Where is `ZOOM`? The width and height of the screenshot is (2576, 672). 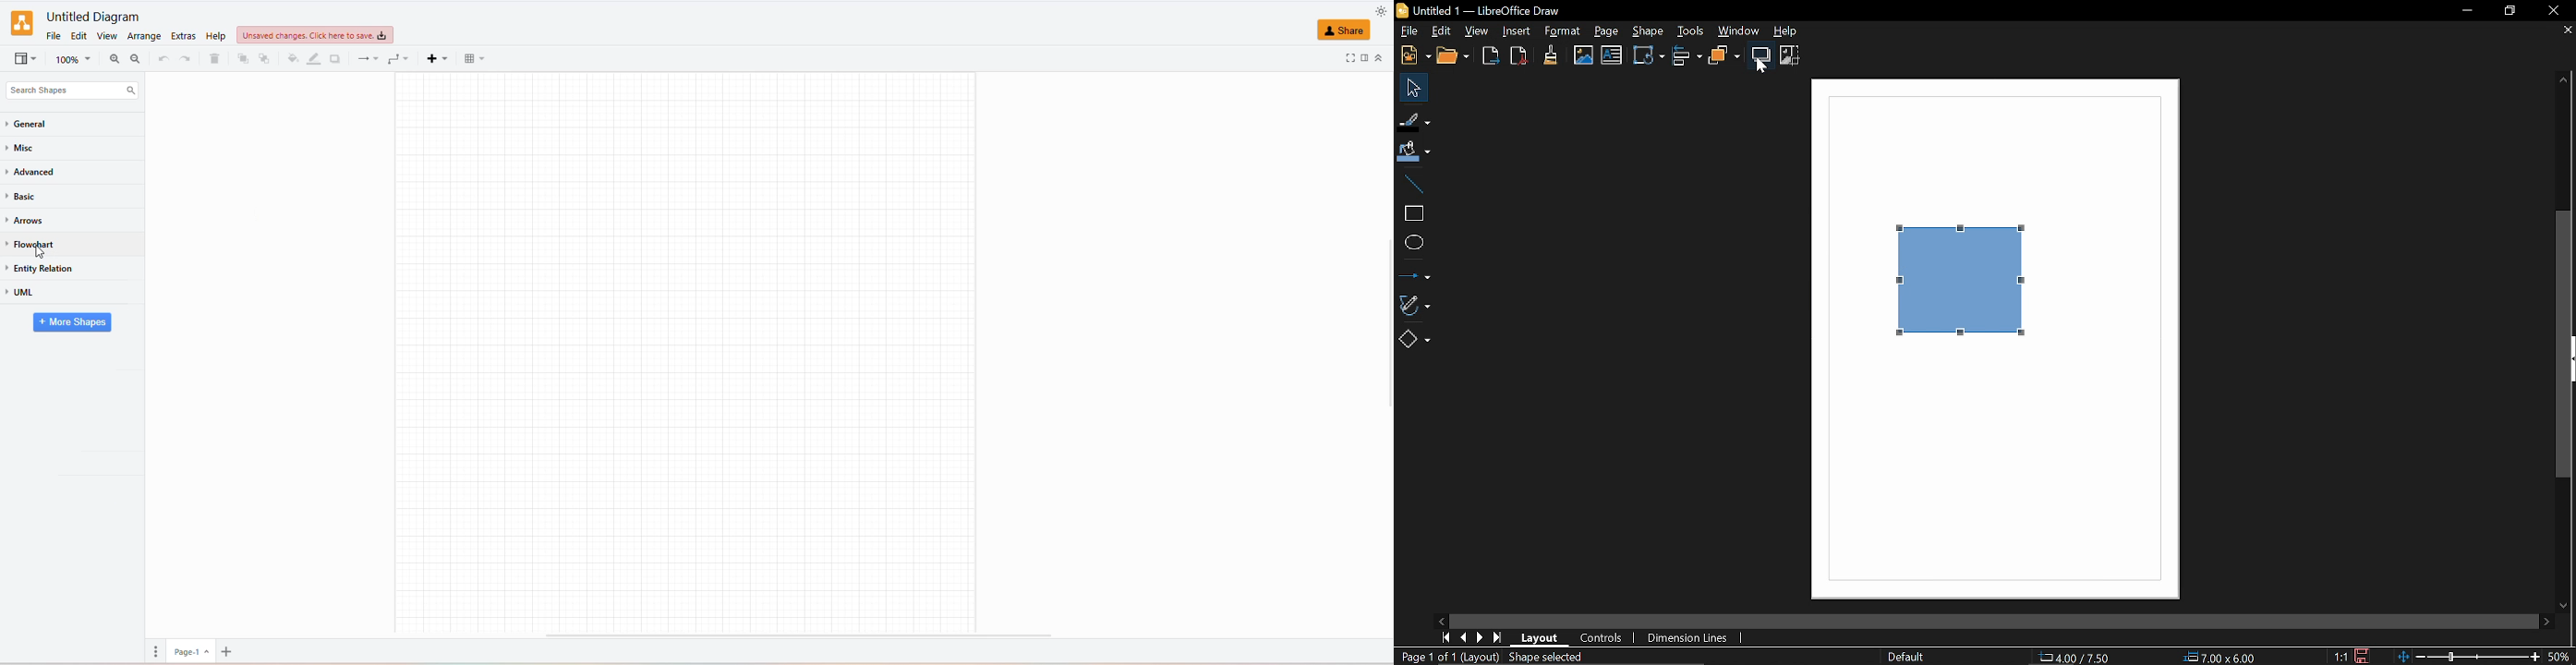
ZOOM is located at coordinates (73, 60).